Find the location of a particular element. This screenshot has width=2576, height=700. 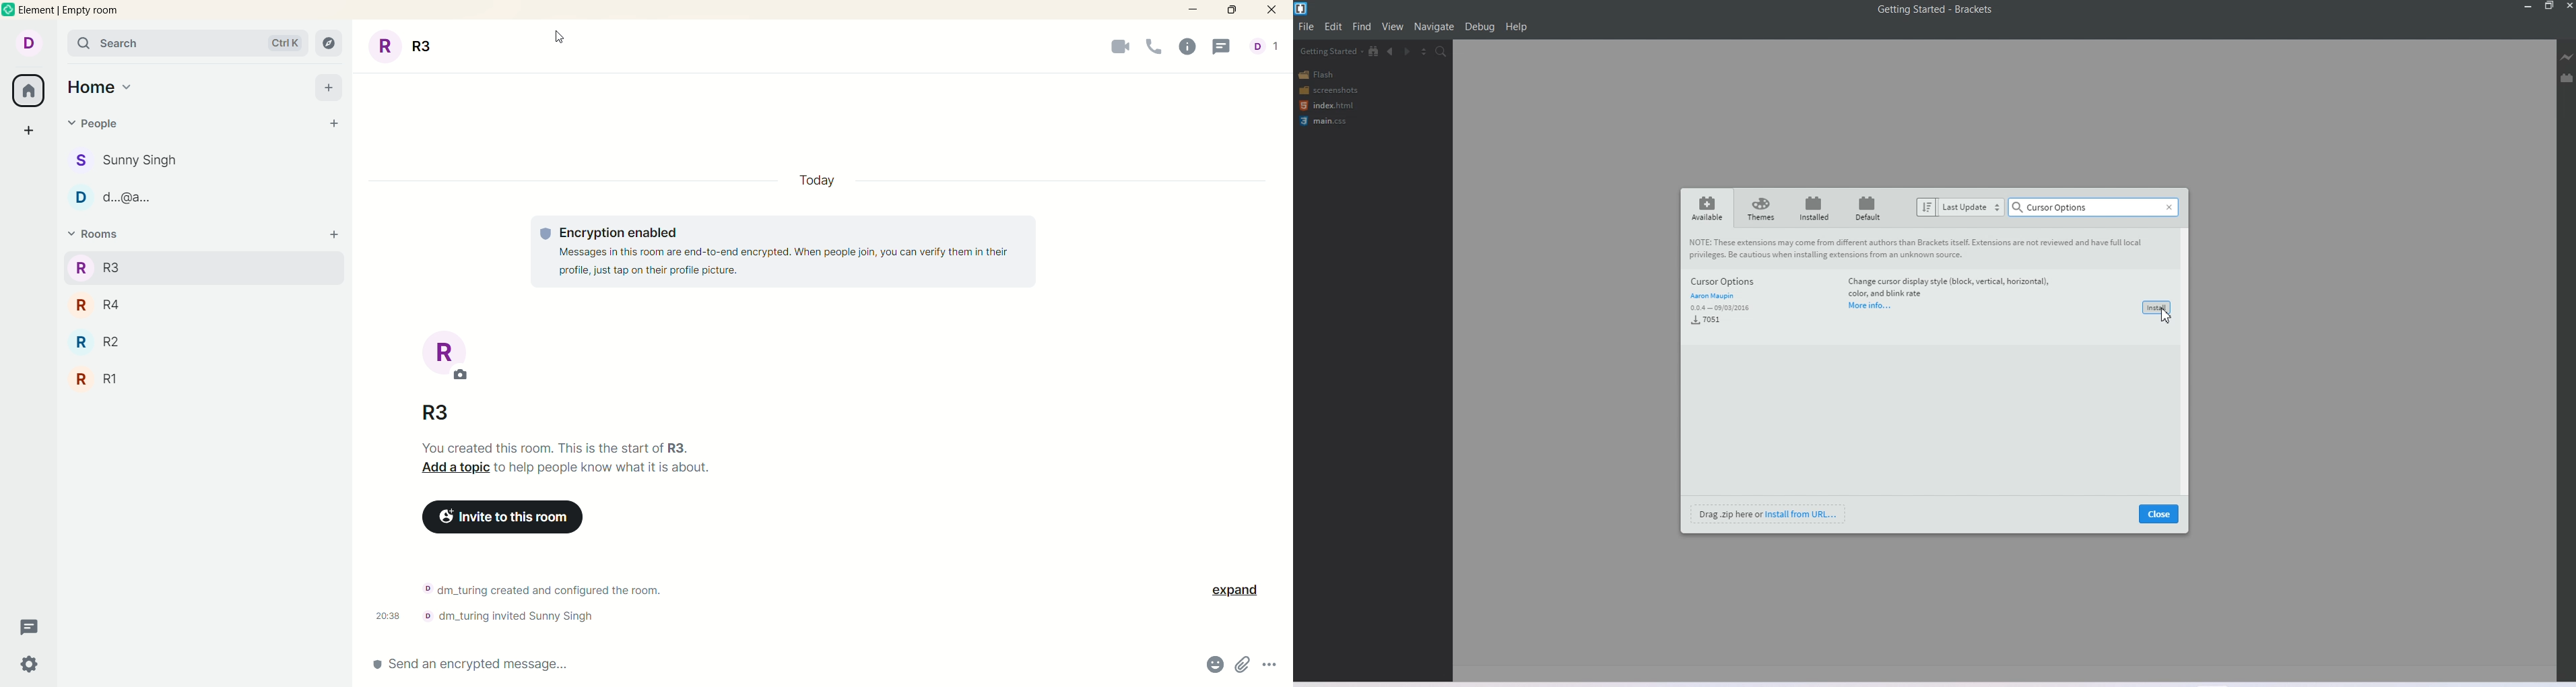

sort is located at coordinates (1927, 208).